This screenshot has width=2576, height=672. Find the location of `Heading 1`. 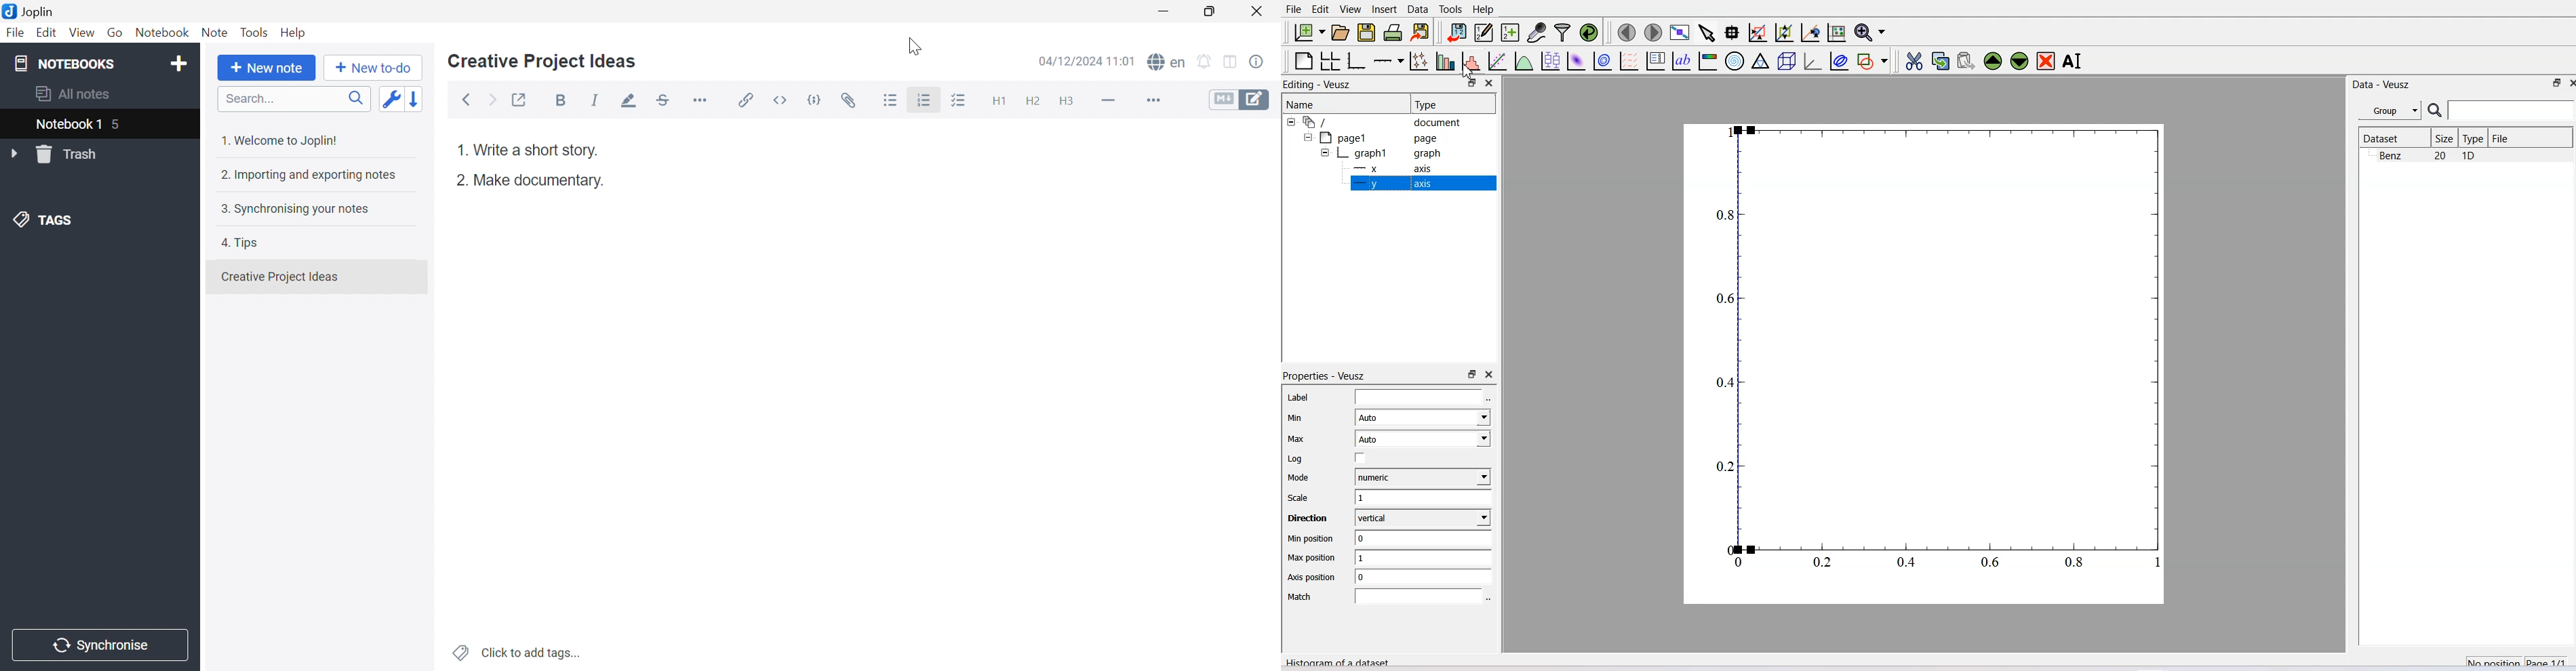

Heading 1 is located at coordinates (999, 103).